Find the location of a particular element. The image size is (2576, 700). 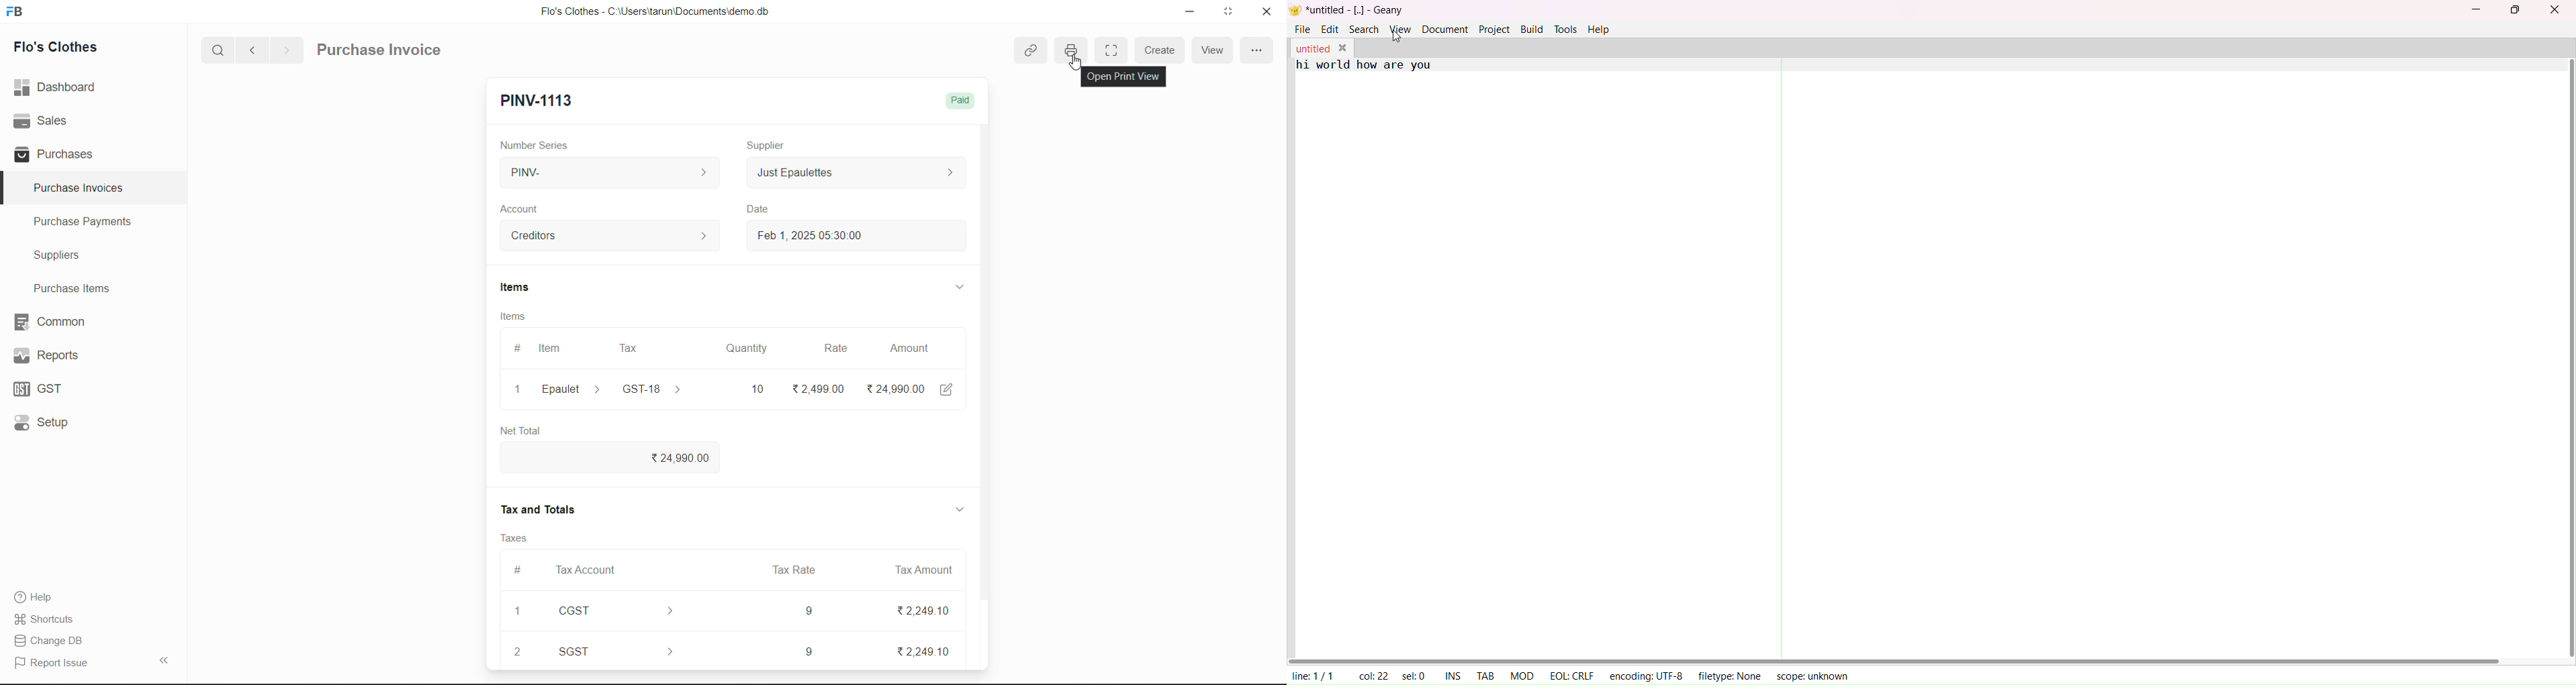

create is located at coordinates (1164, 50).